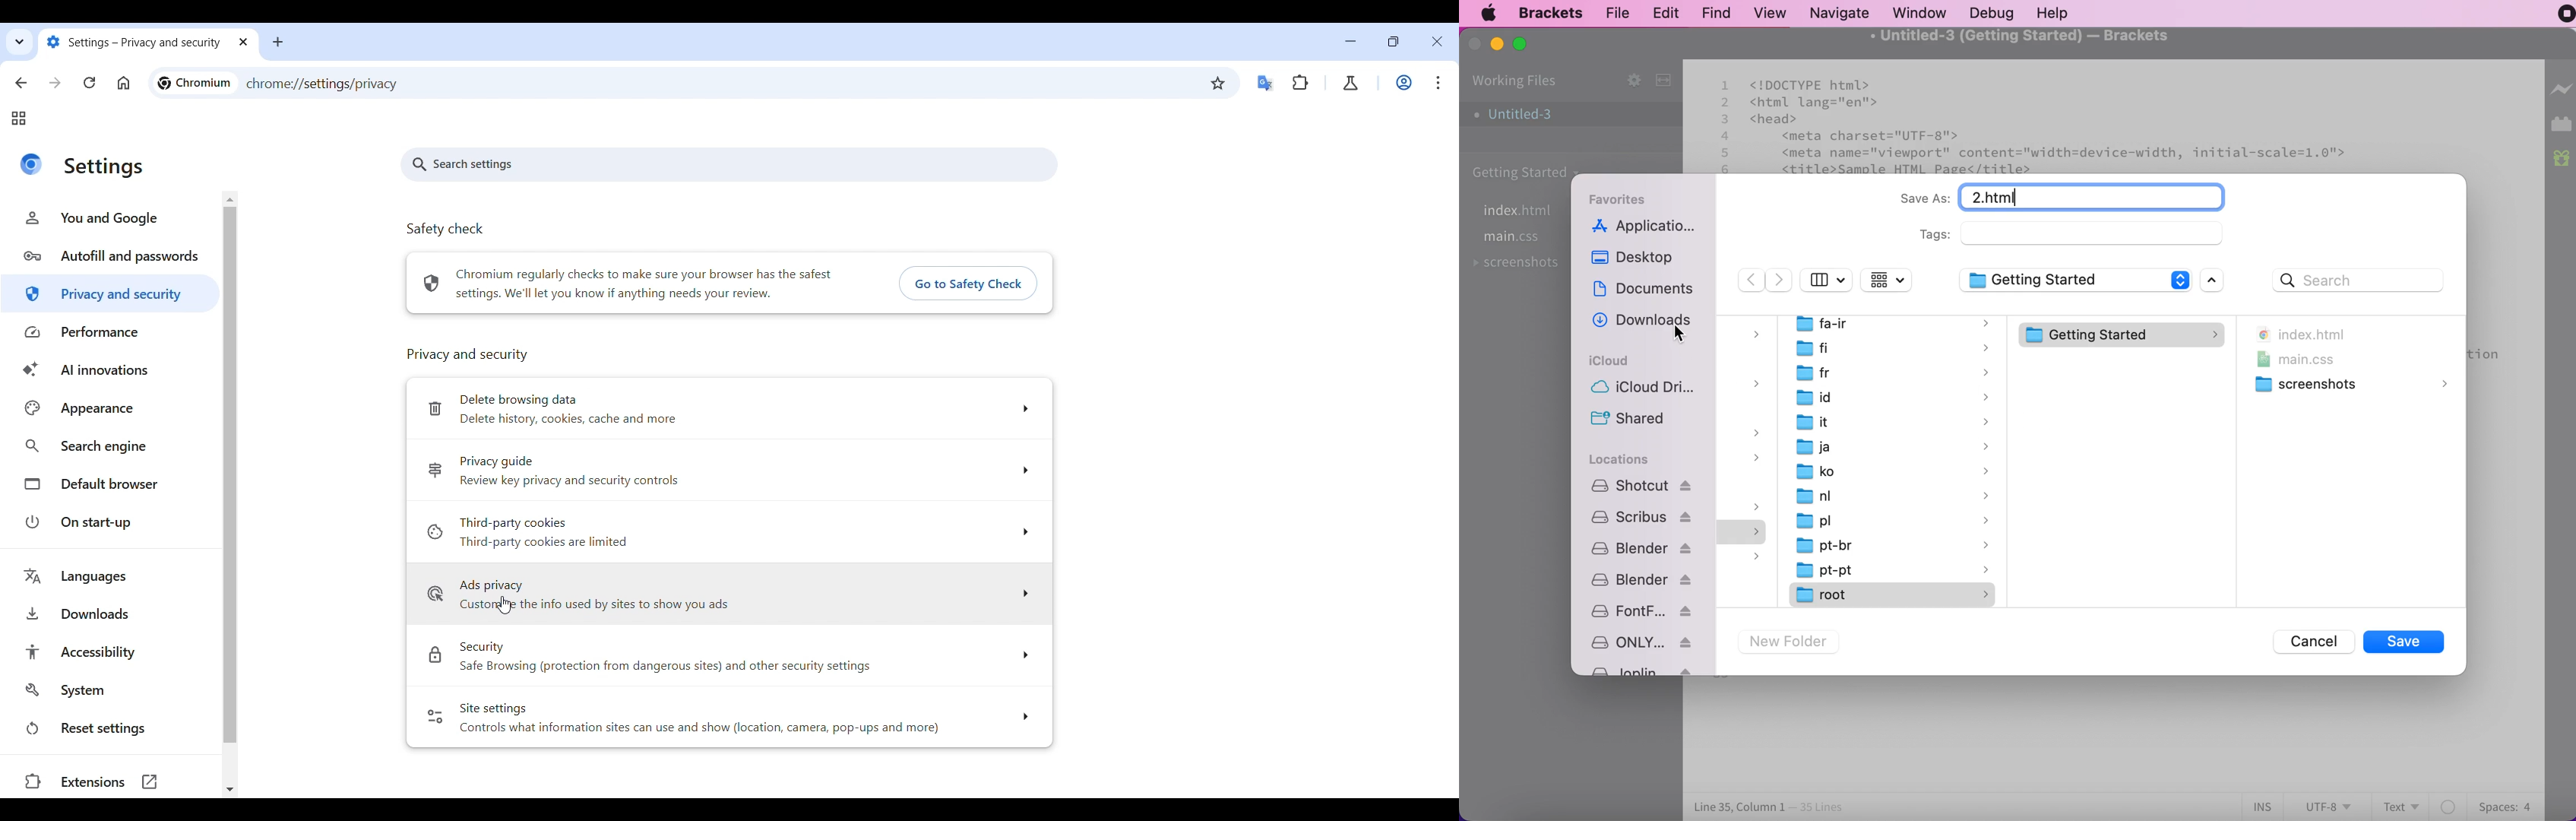 The image size is (2576, 840). I want to click on text, so click(2398, 805).